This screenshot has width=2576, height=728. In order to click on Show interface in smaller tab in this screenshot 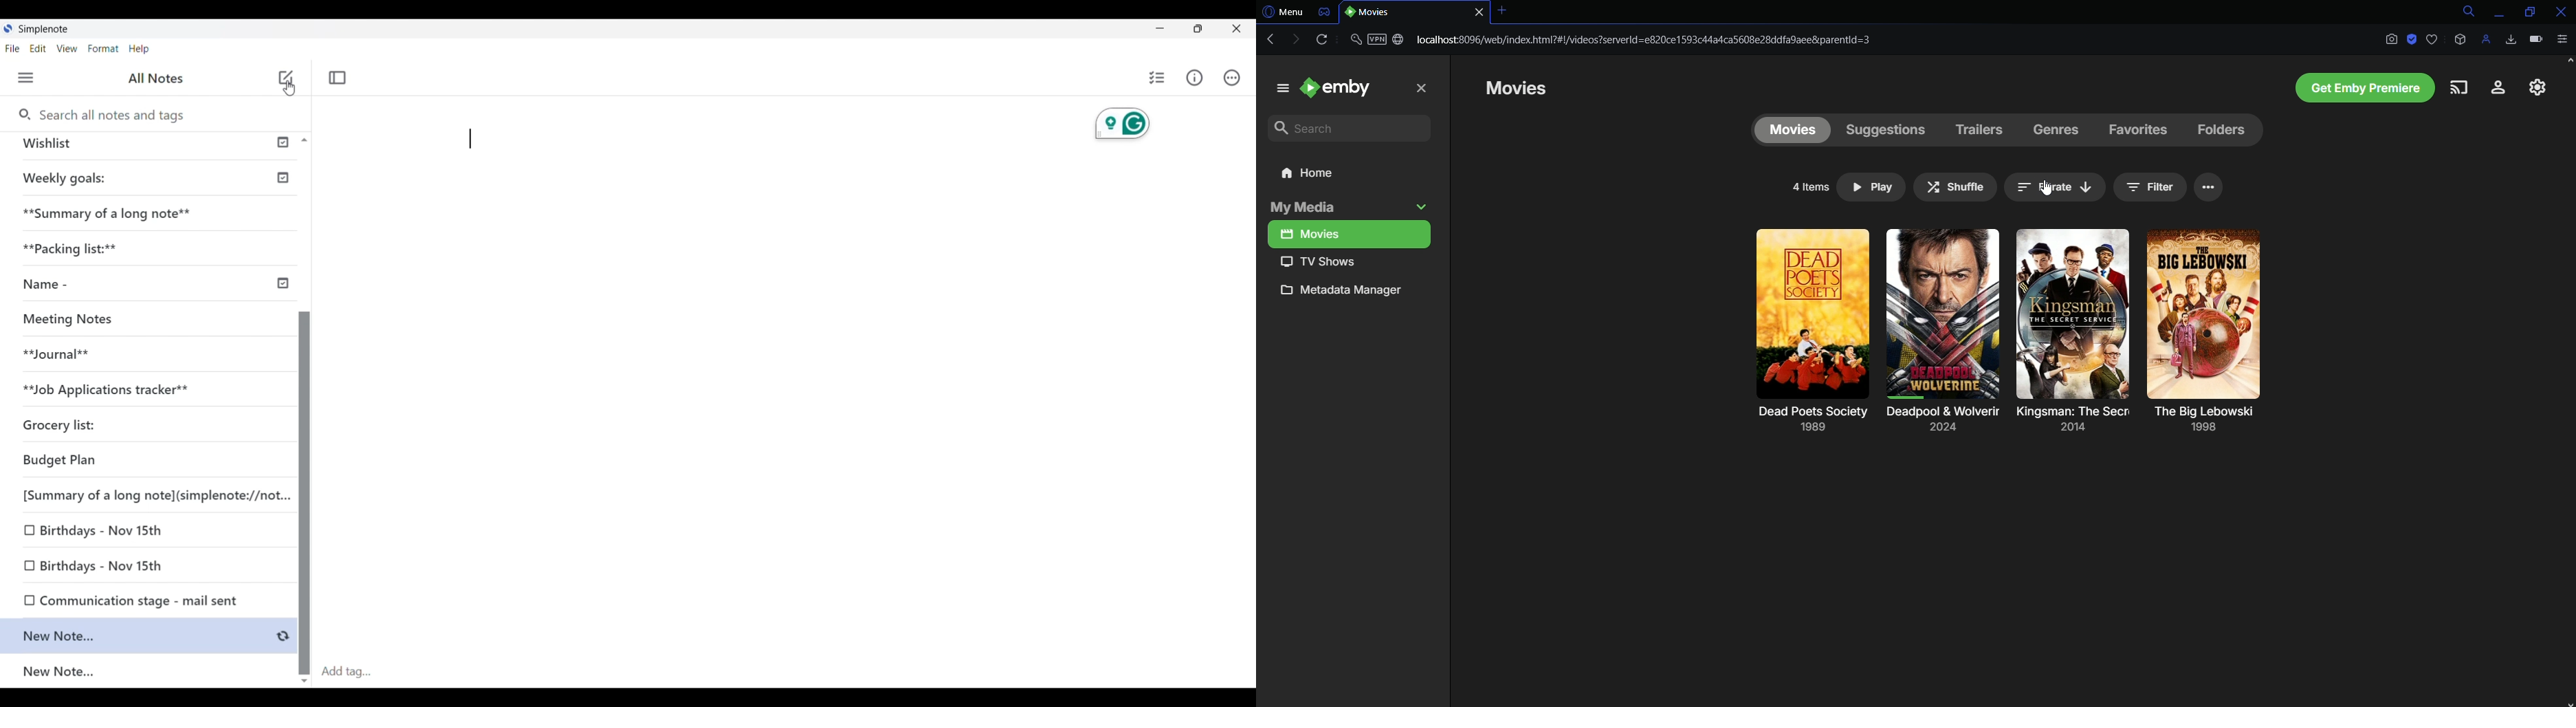, I will do `click(1198, 29)`.